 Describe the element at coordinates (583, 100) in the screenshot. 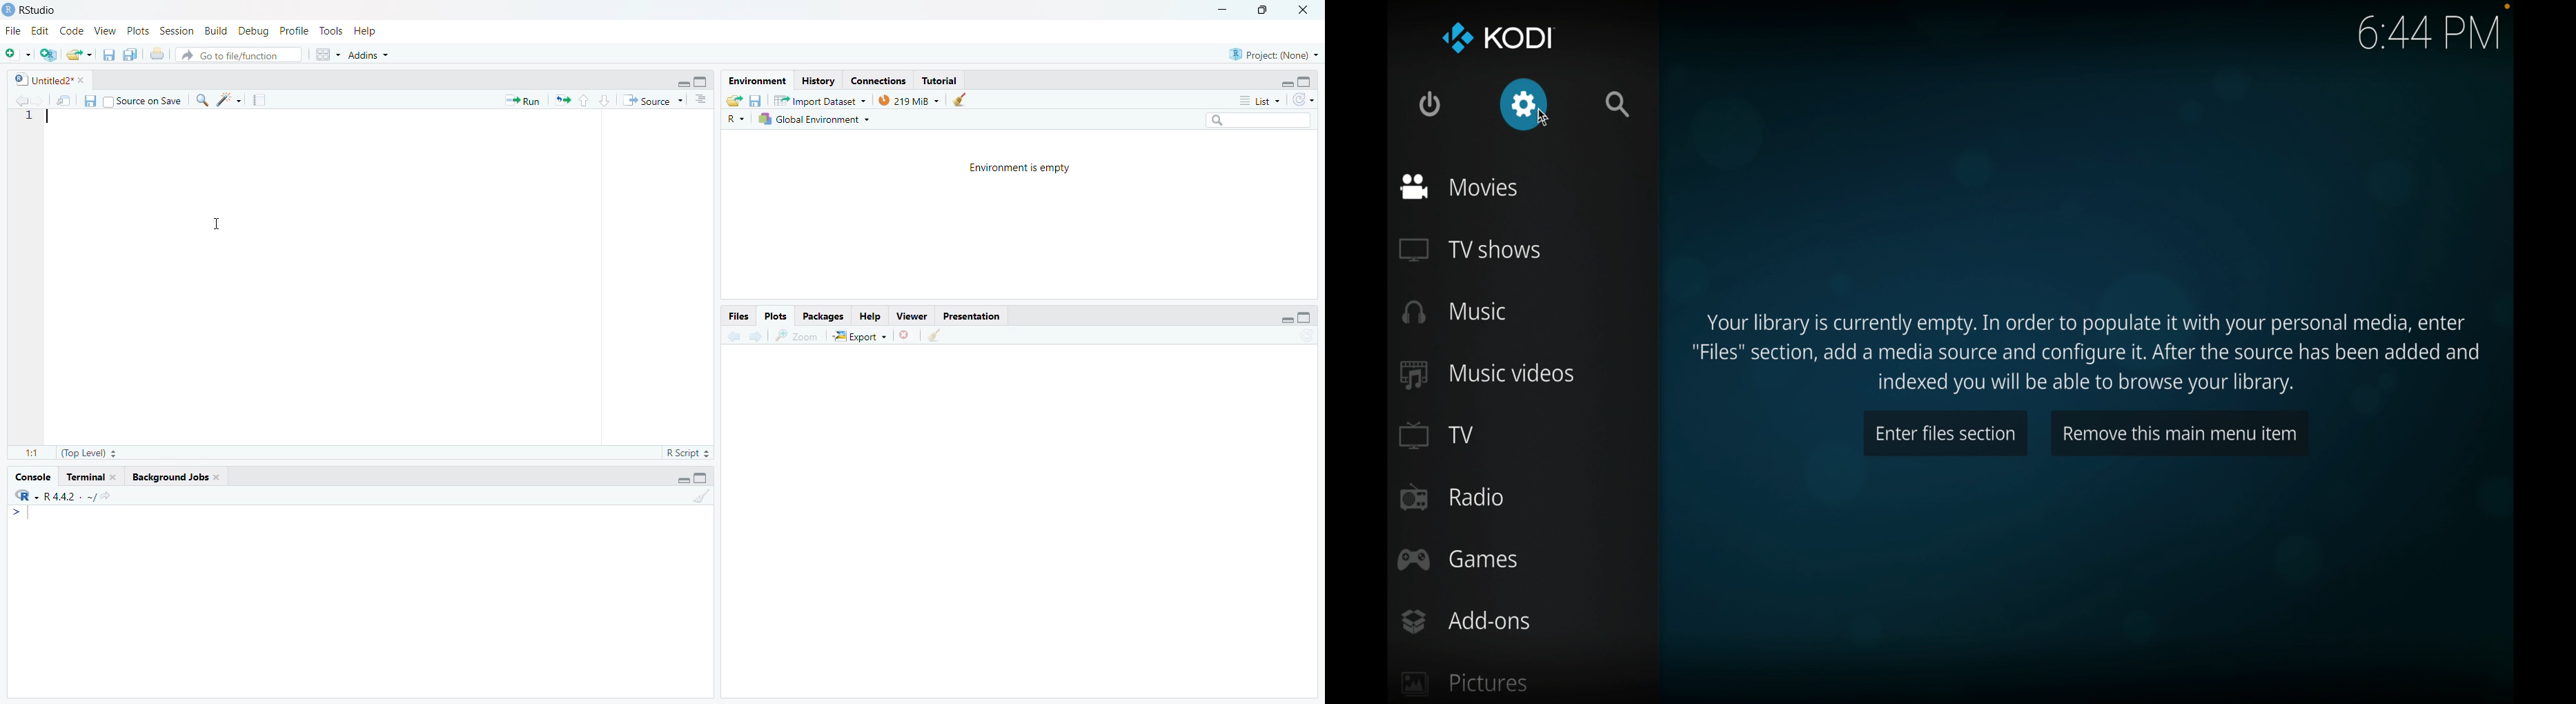

I see `Go to previous section` at that location.